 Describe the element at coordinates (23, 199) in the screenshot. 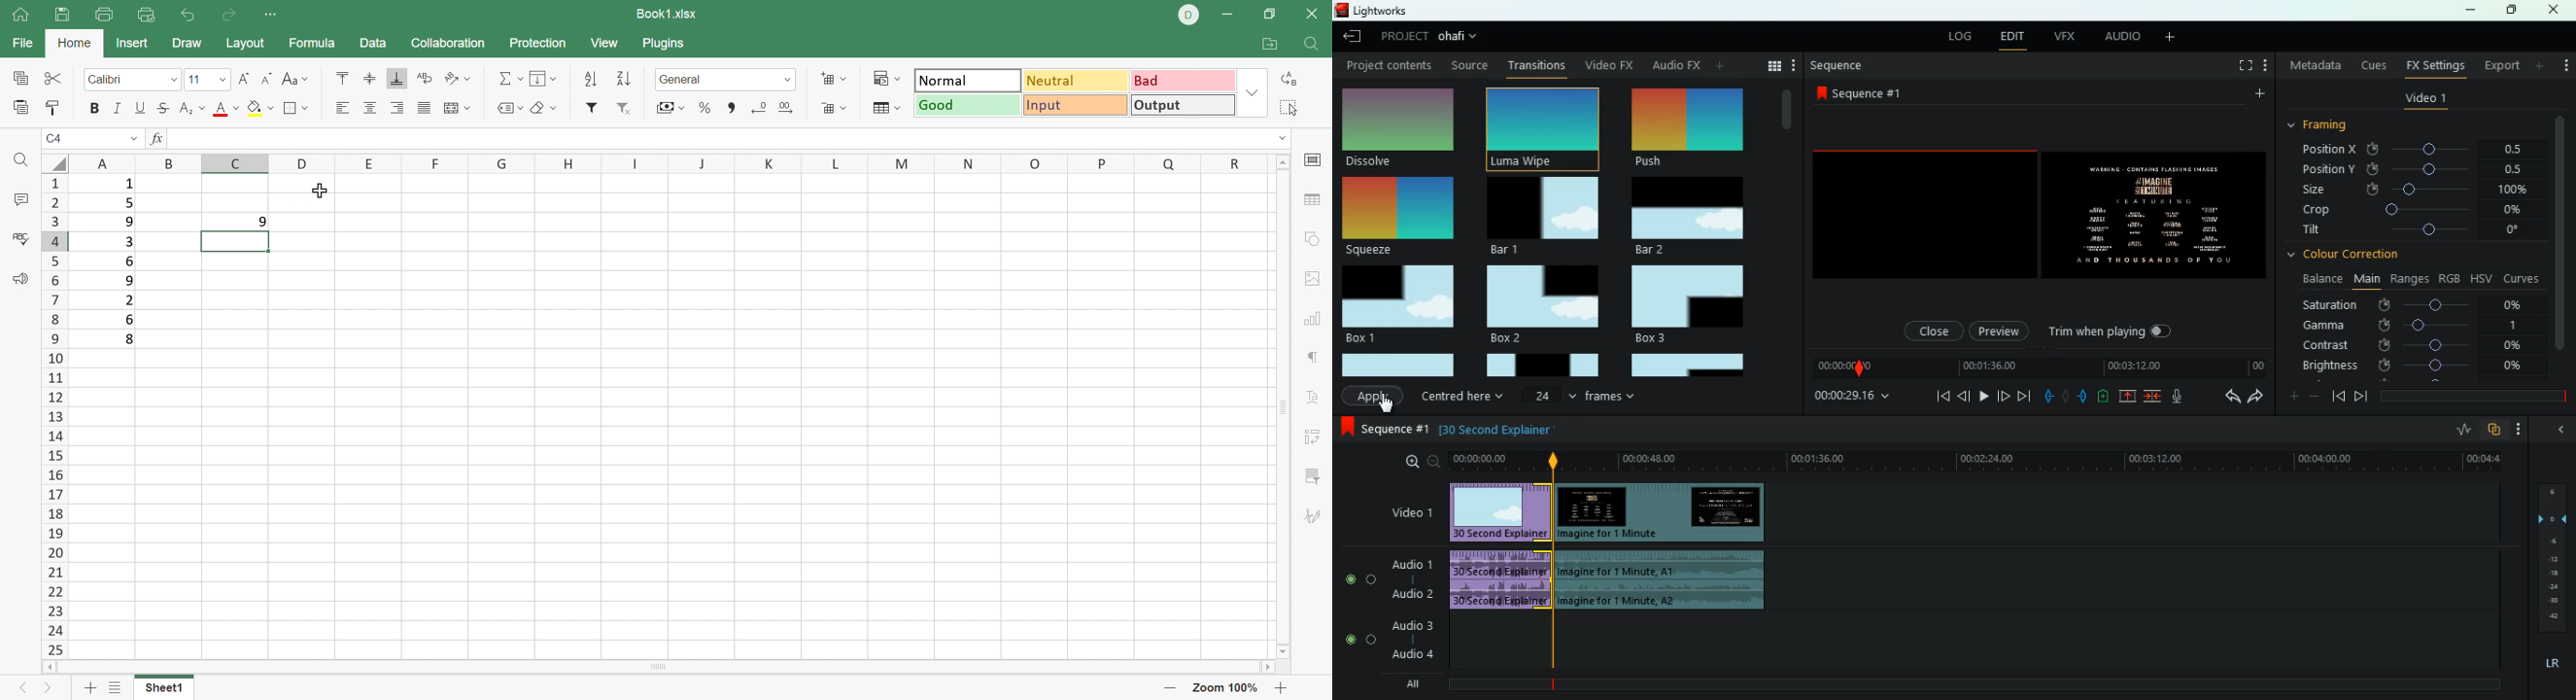

I see `Comments` at that location.